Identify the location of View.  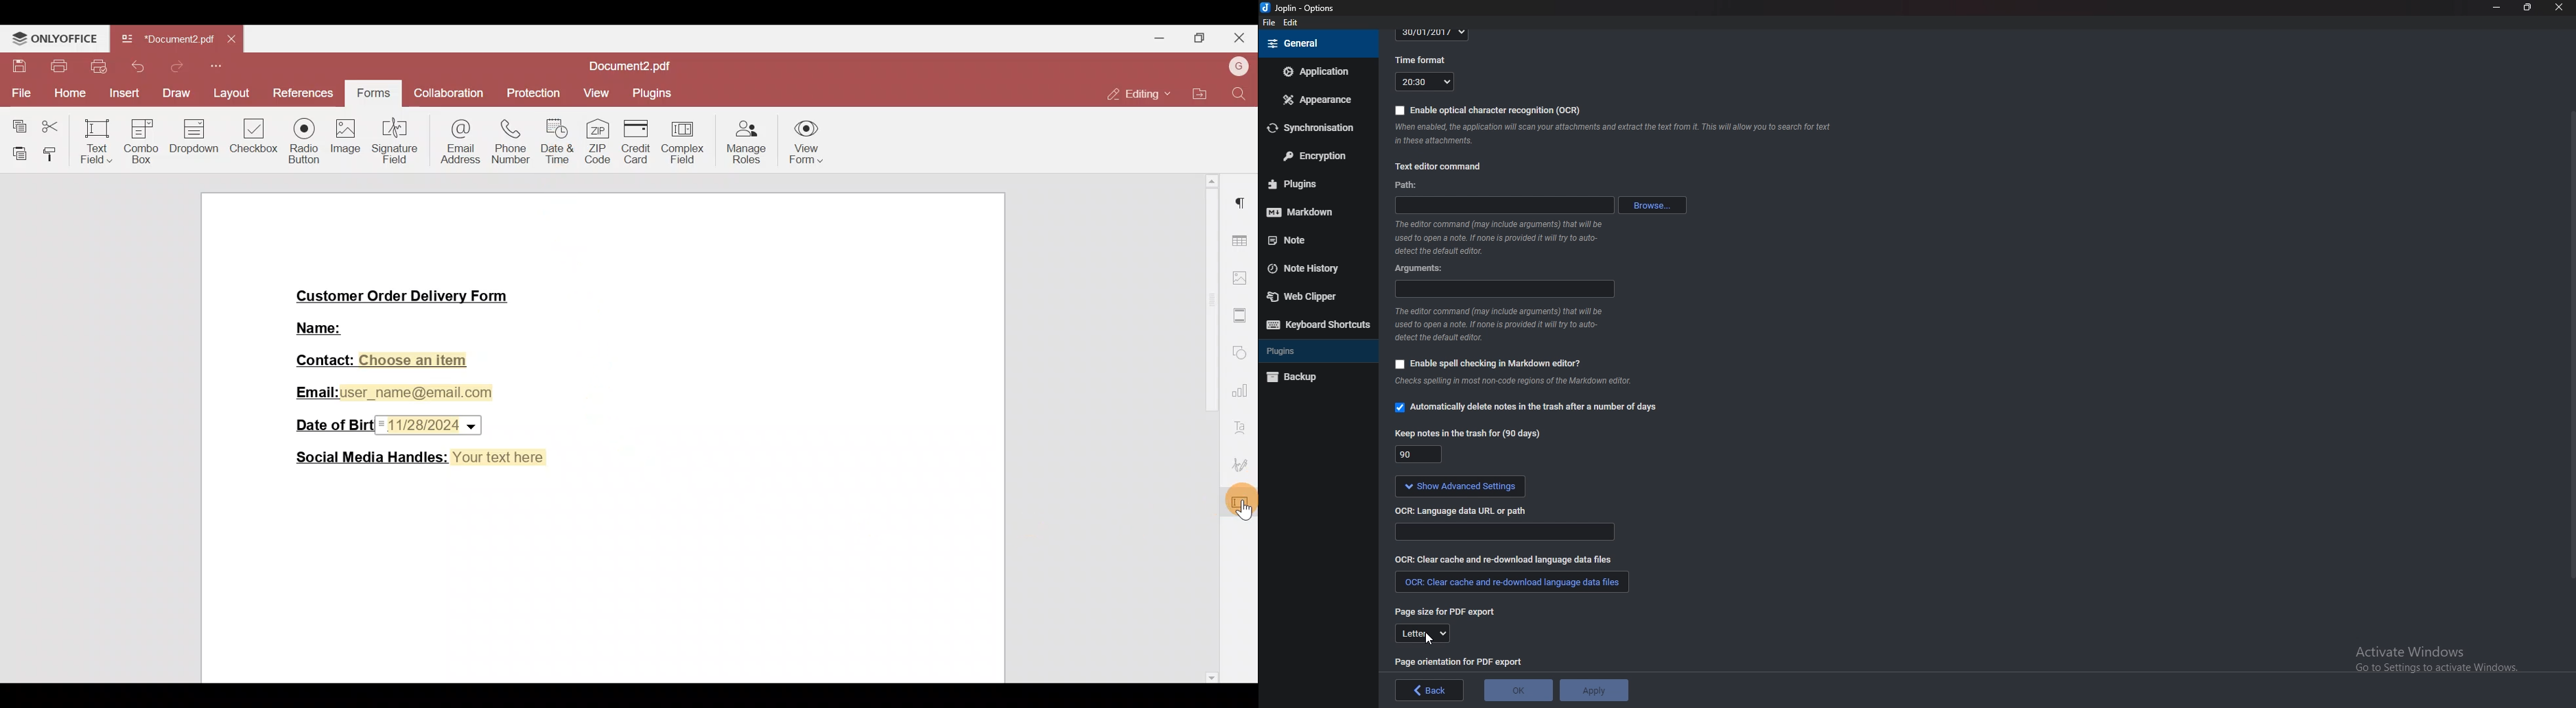
(601, 90).